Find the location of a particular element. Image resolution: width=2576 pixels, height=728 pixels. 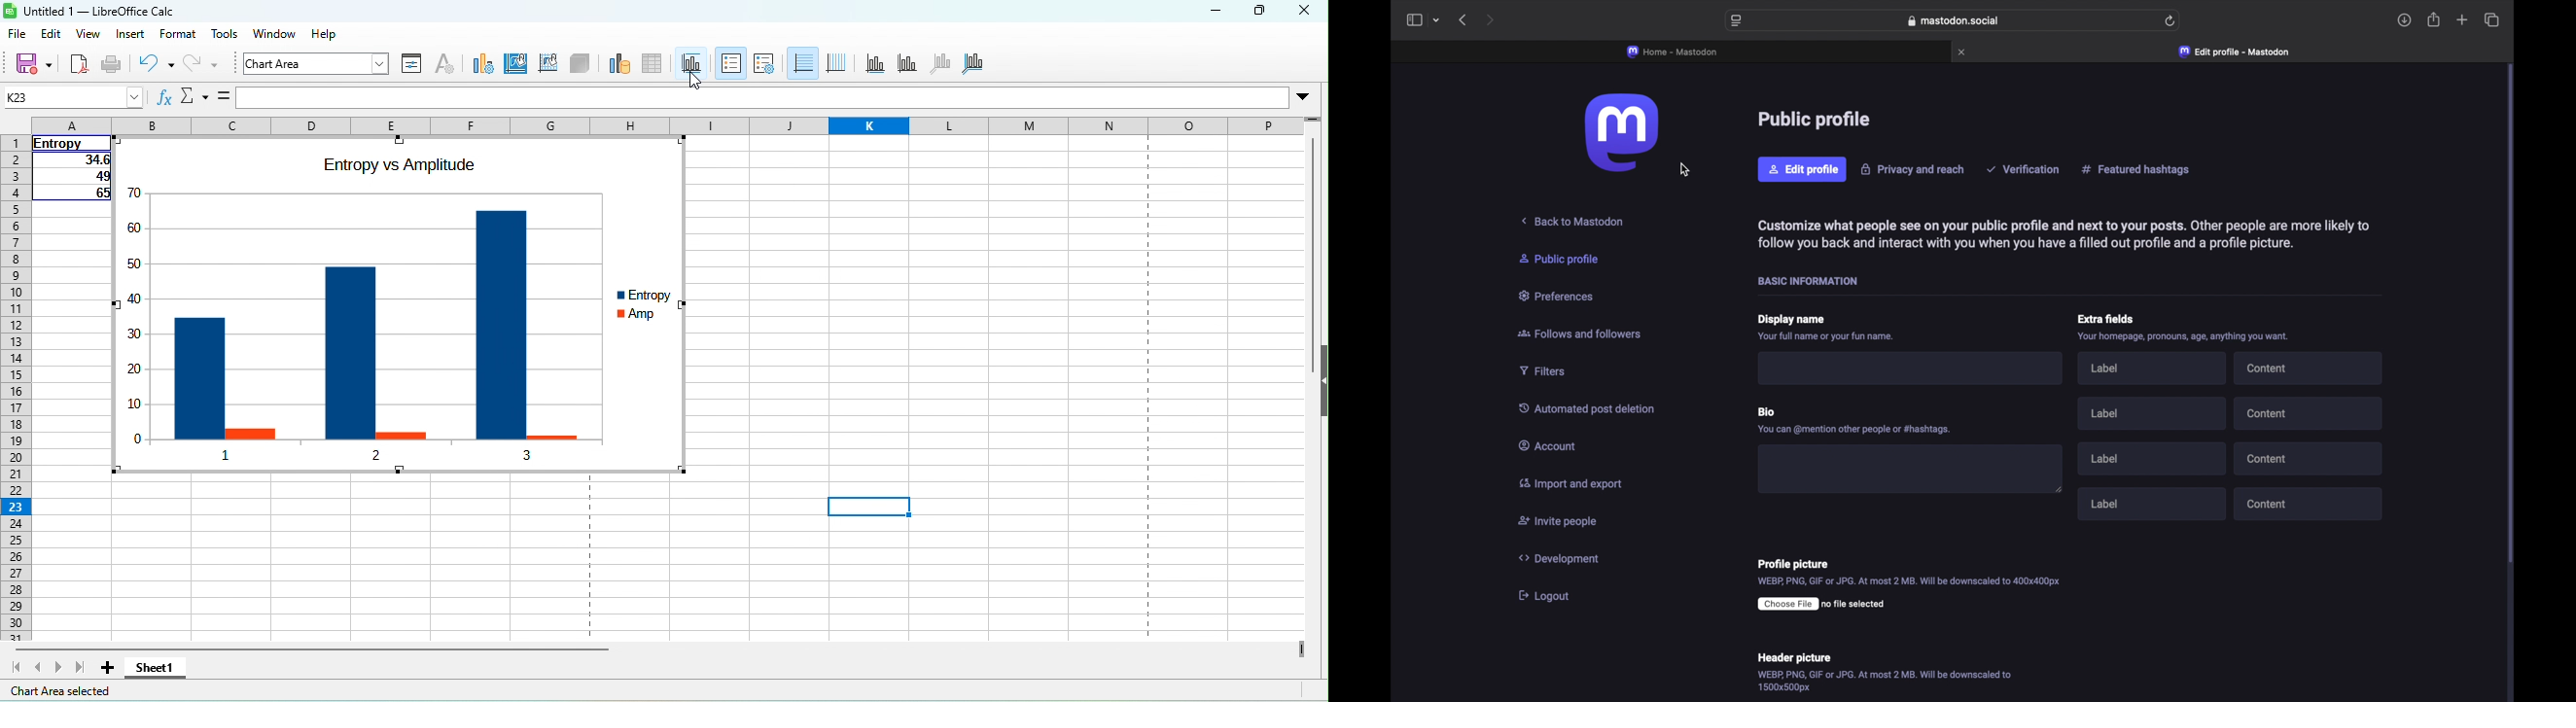

entropy vs amplitude: title added is located at coordinates (398, 166).